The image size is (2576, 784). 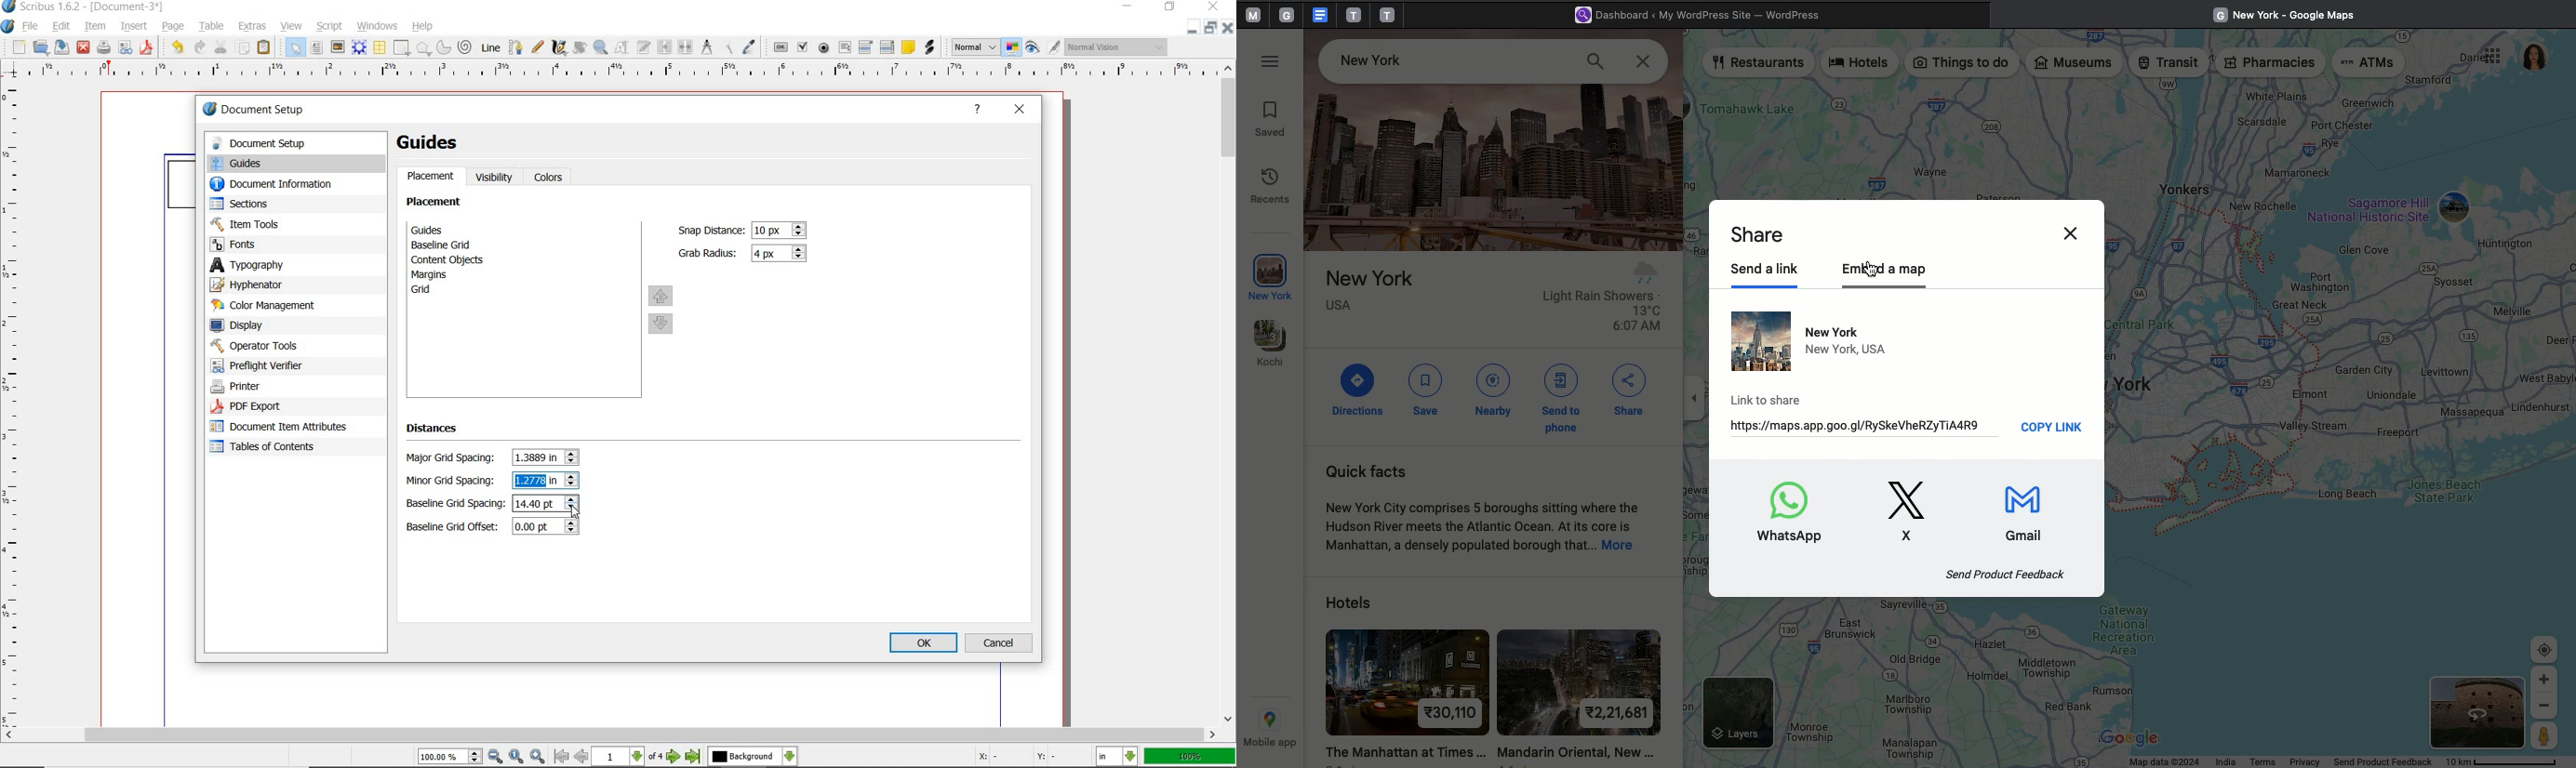 What do you see at coordinates (2489, 58) in the screenshot?
I see `Options` at bounding box center [2489, 58].